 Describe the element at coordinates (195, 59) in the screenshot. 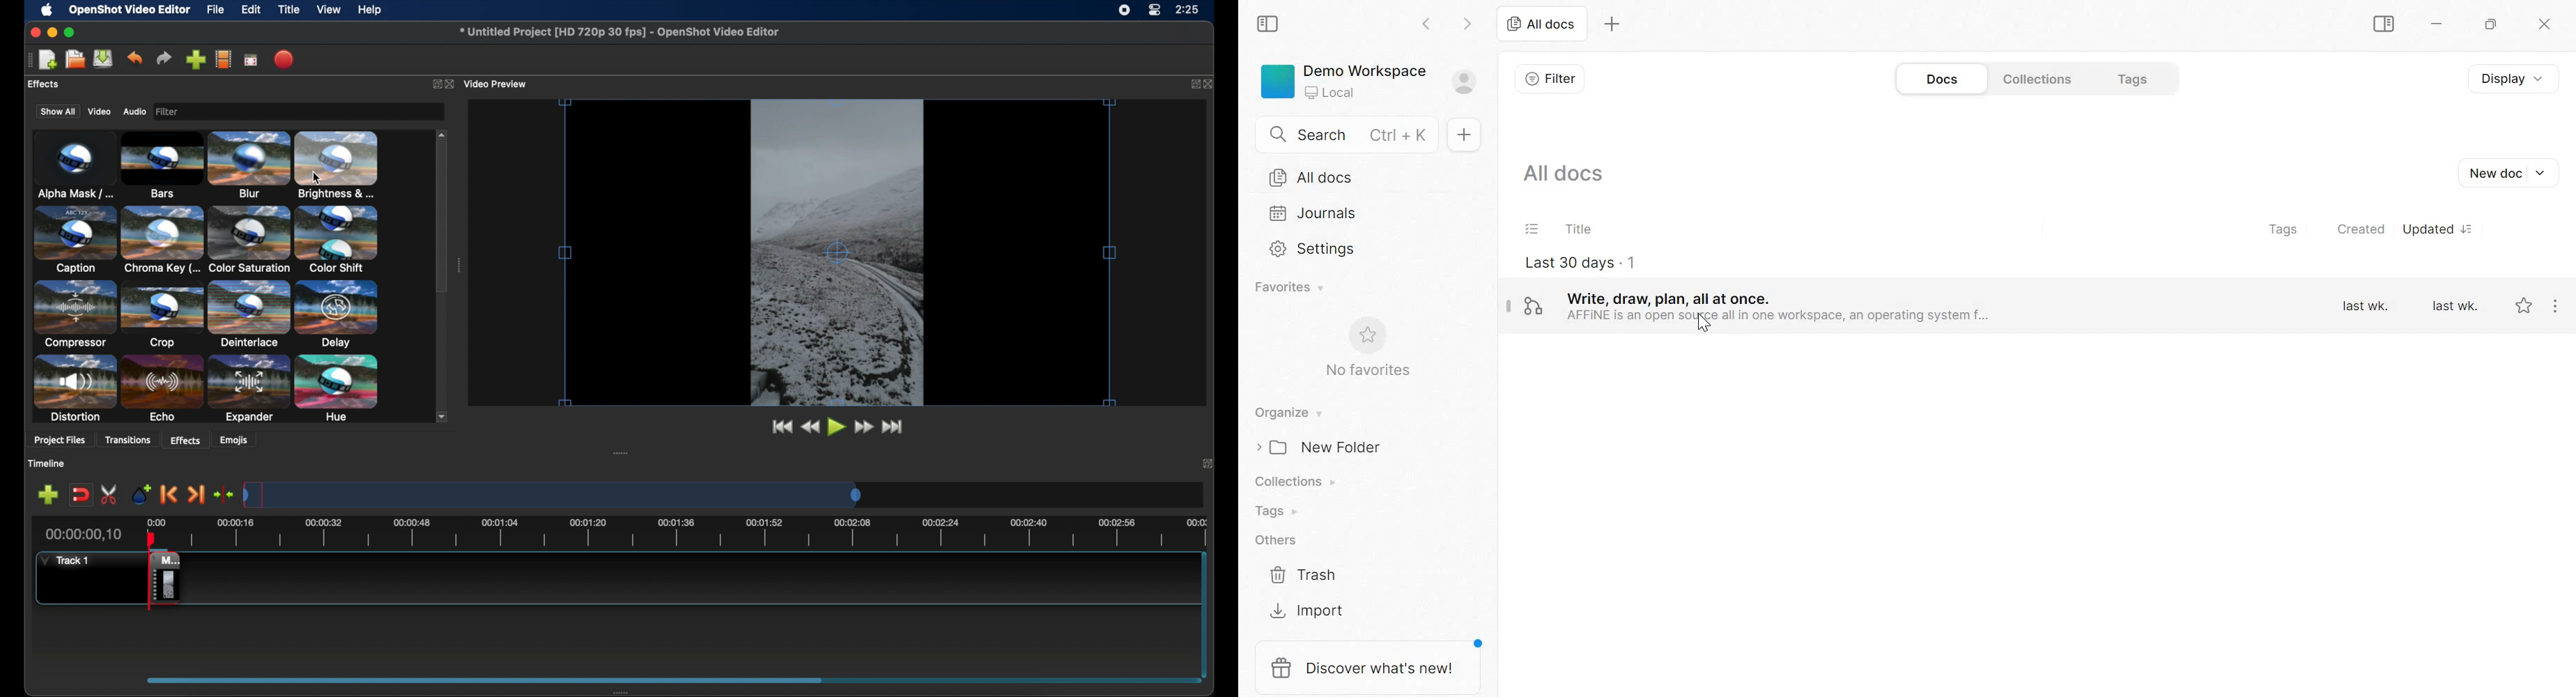

I see `import files` at that location.